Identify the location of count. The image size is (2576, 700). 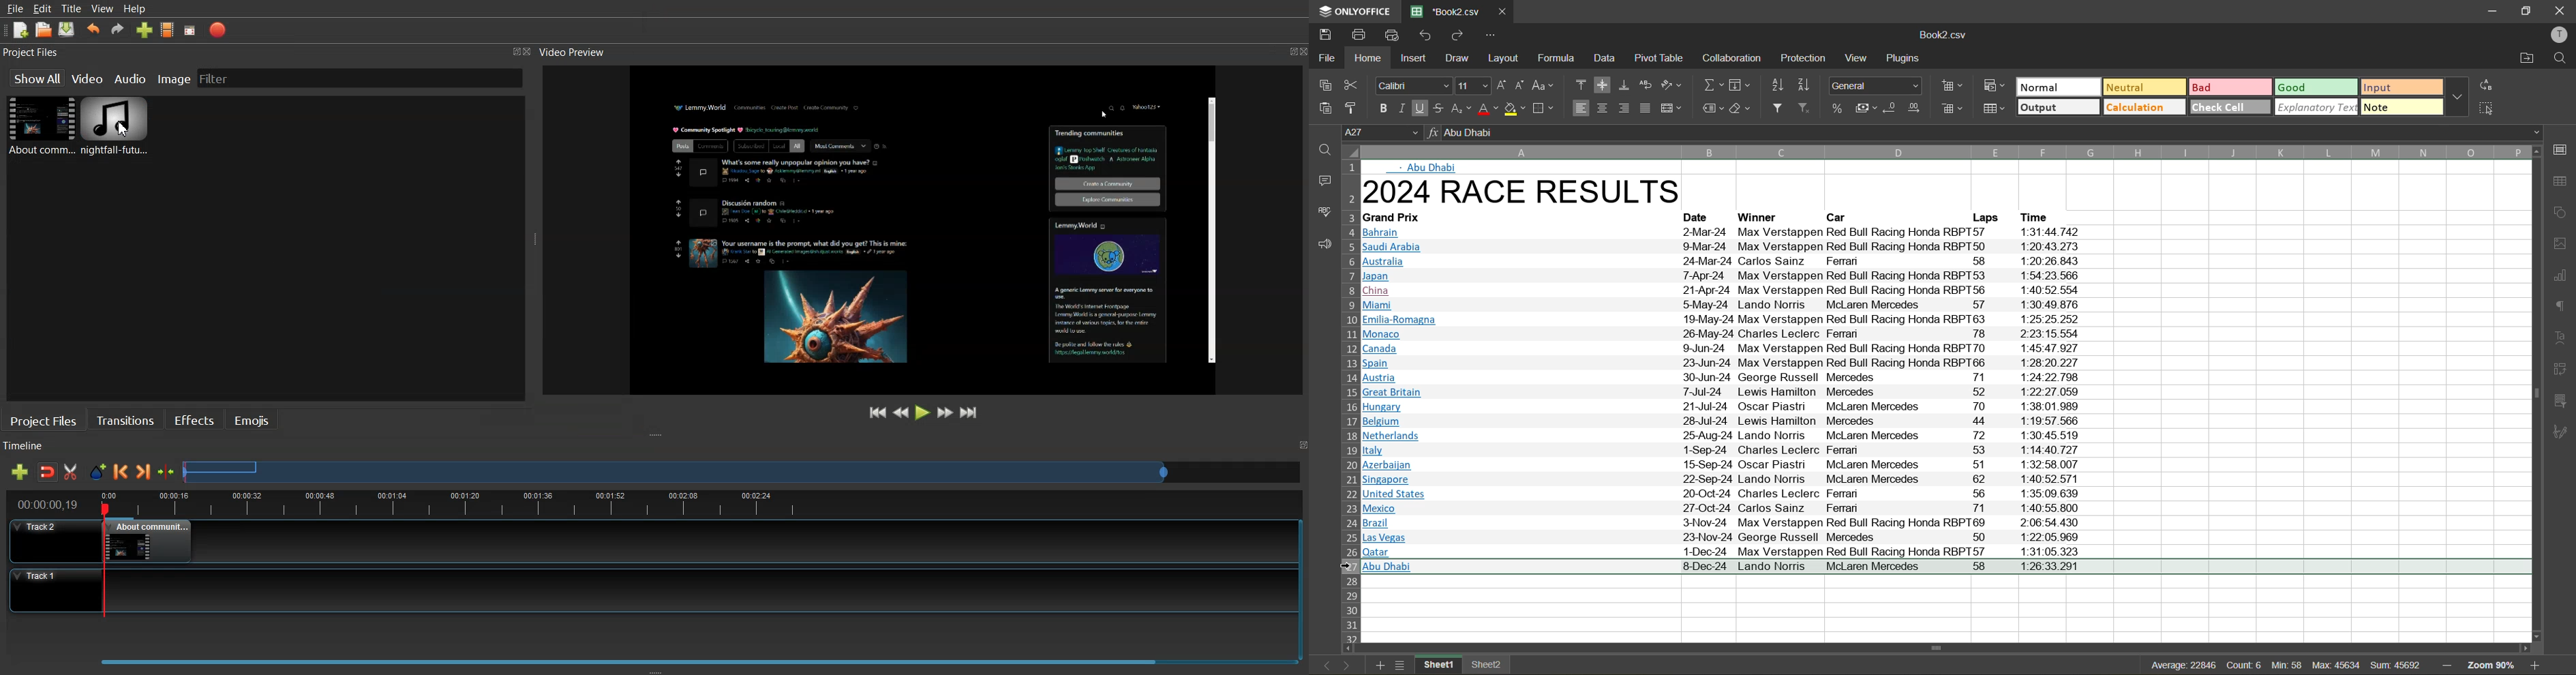
(2242, 665).